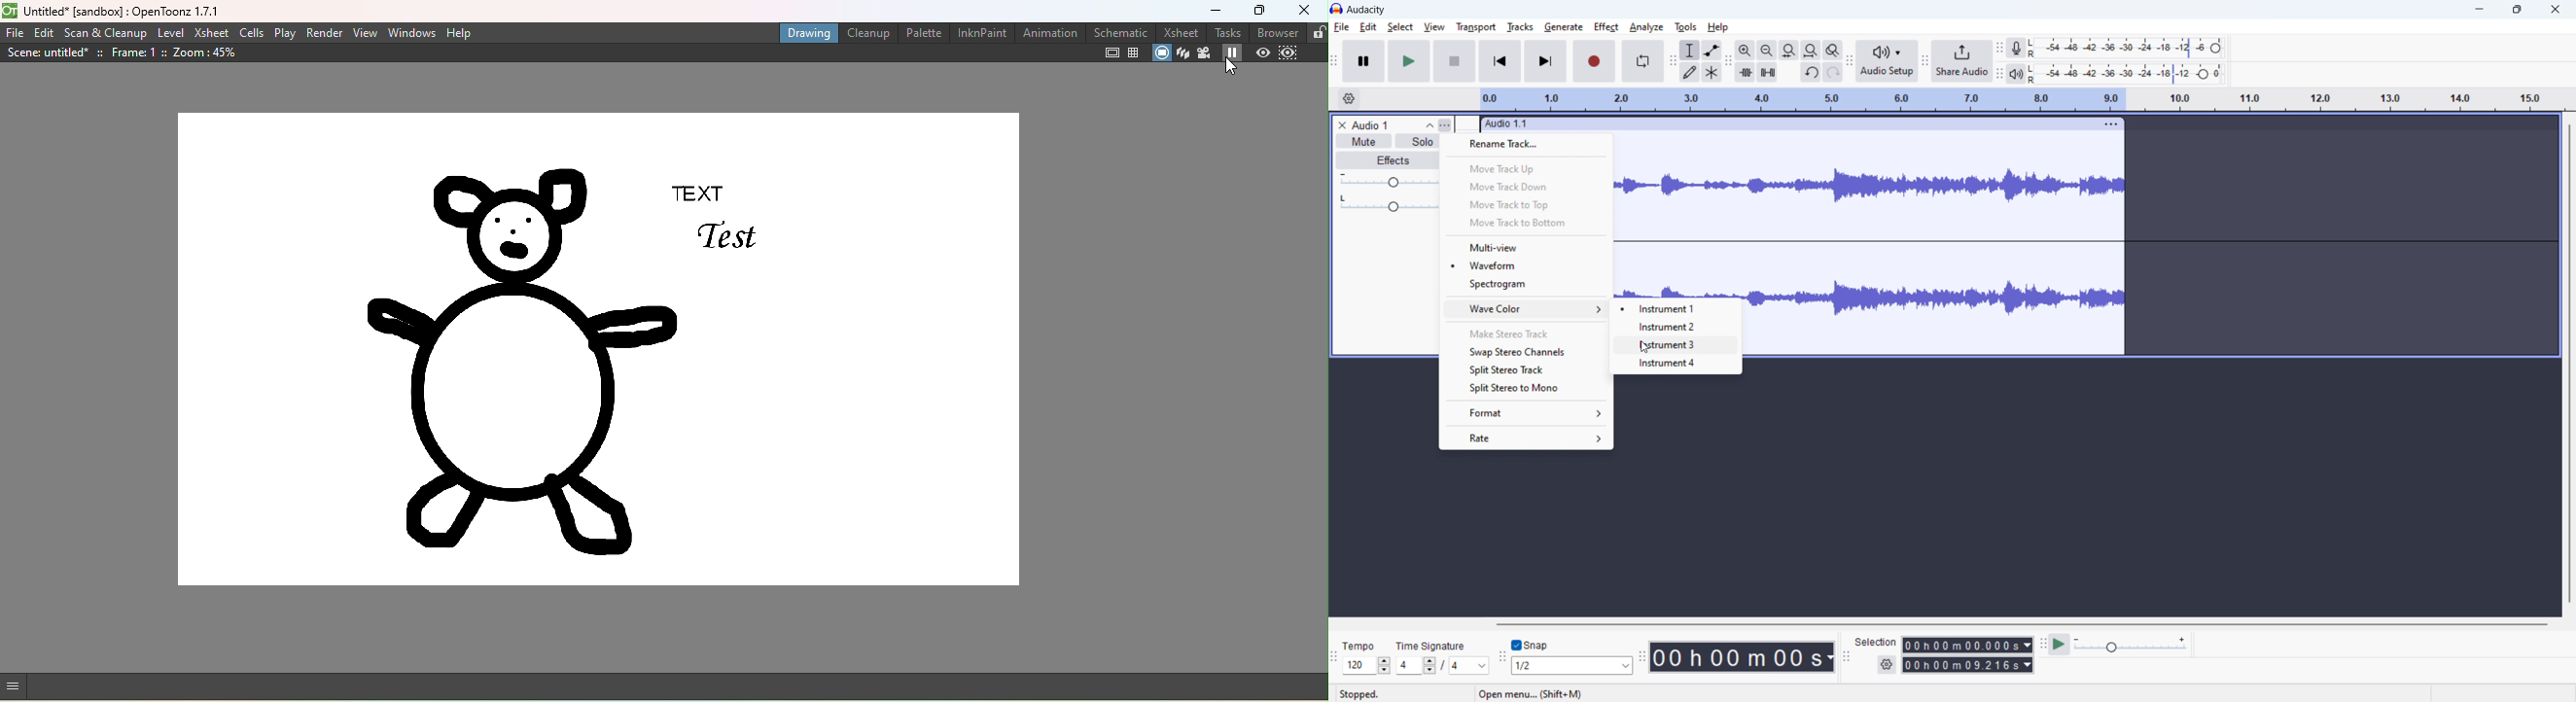 The height and width of the screenshot is (728, 2576). Describe the element at coordinates (2061, 645) in the screenshot. I see `play at speed ` at that location.